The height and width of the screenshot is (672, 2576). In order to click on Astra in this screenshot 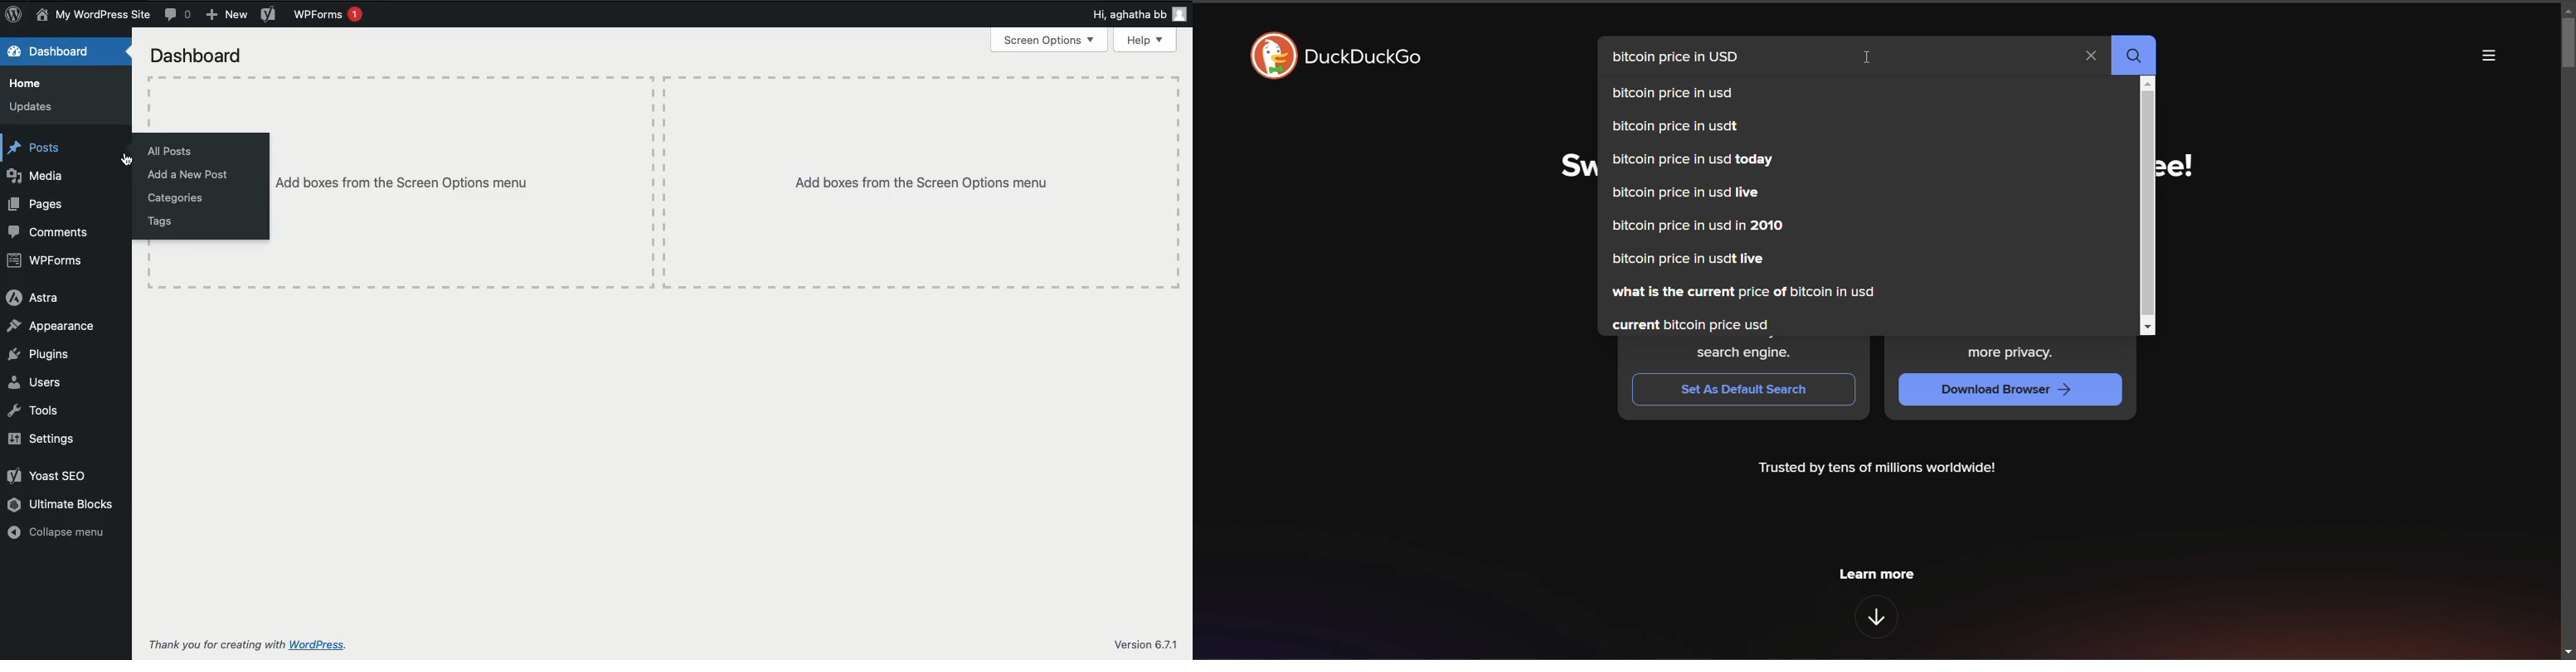, I will do `click(36, 299)`.